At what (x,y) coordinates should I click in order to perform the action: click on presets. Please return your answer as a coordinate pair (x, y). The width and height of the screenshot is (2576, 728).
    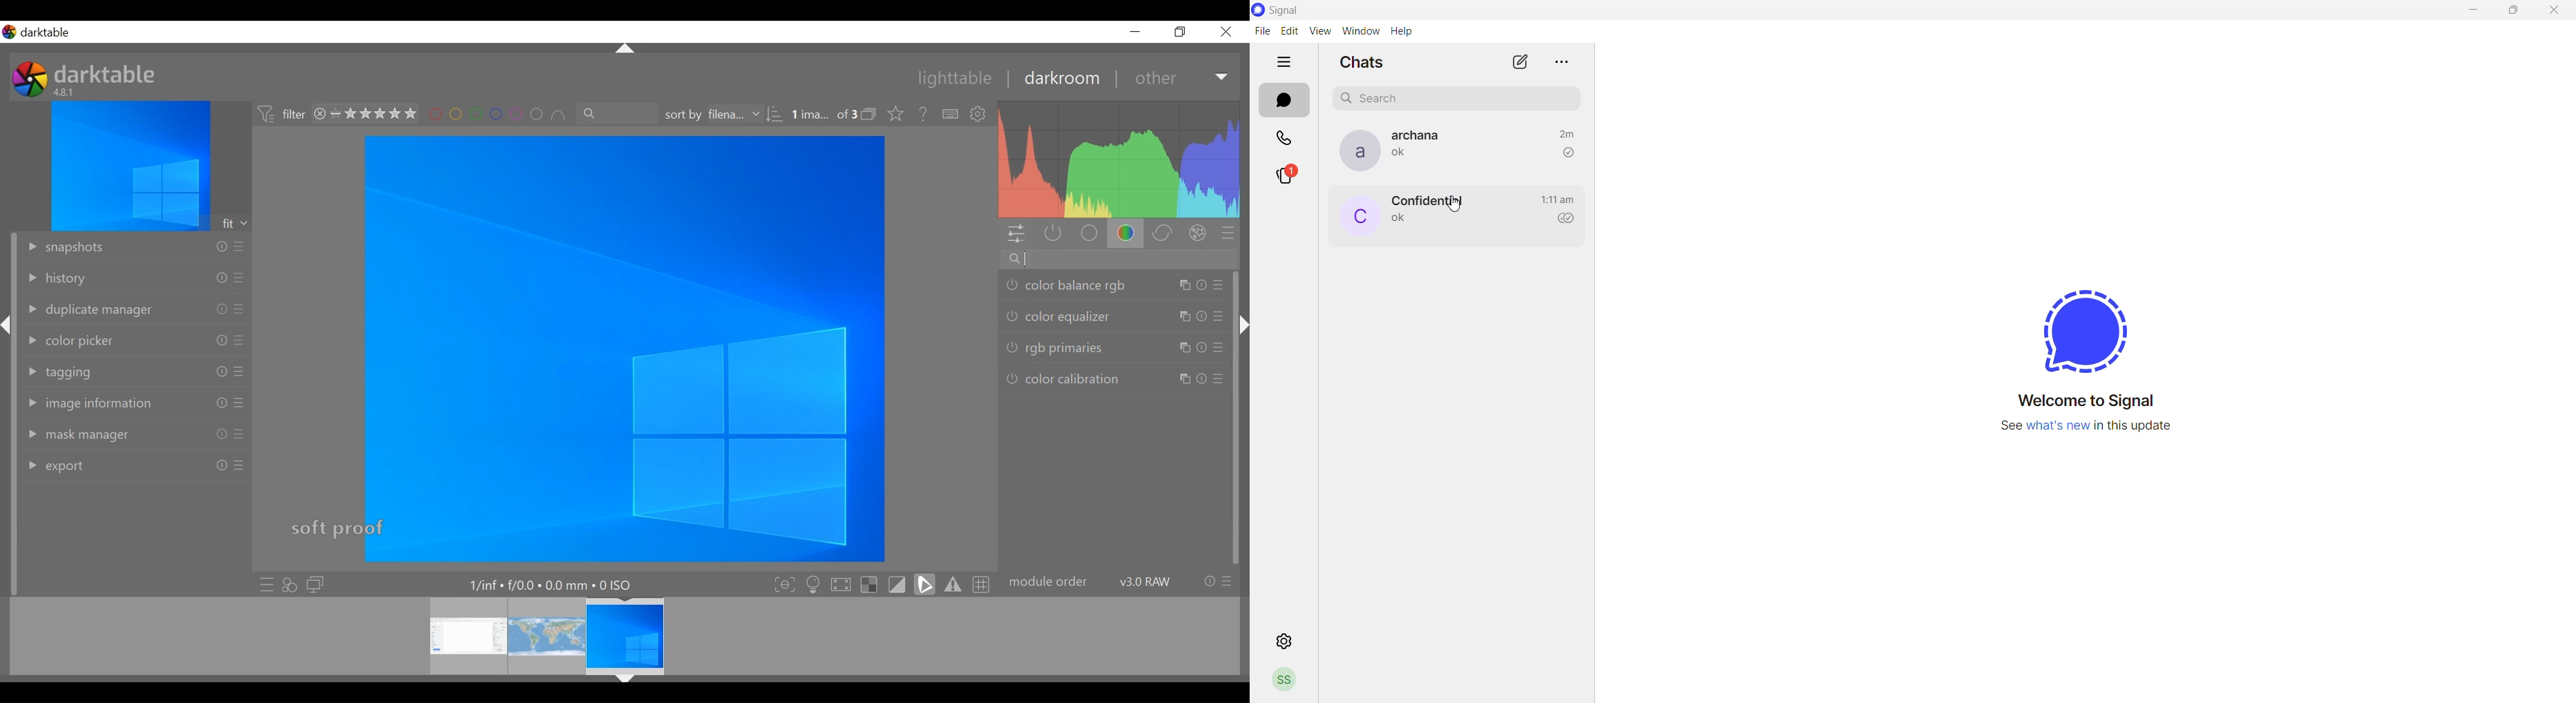
    Looking at the image, I should click on (238, 435).